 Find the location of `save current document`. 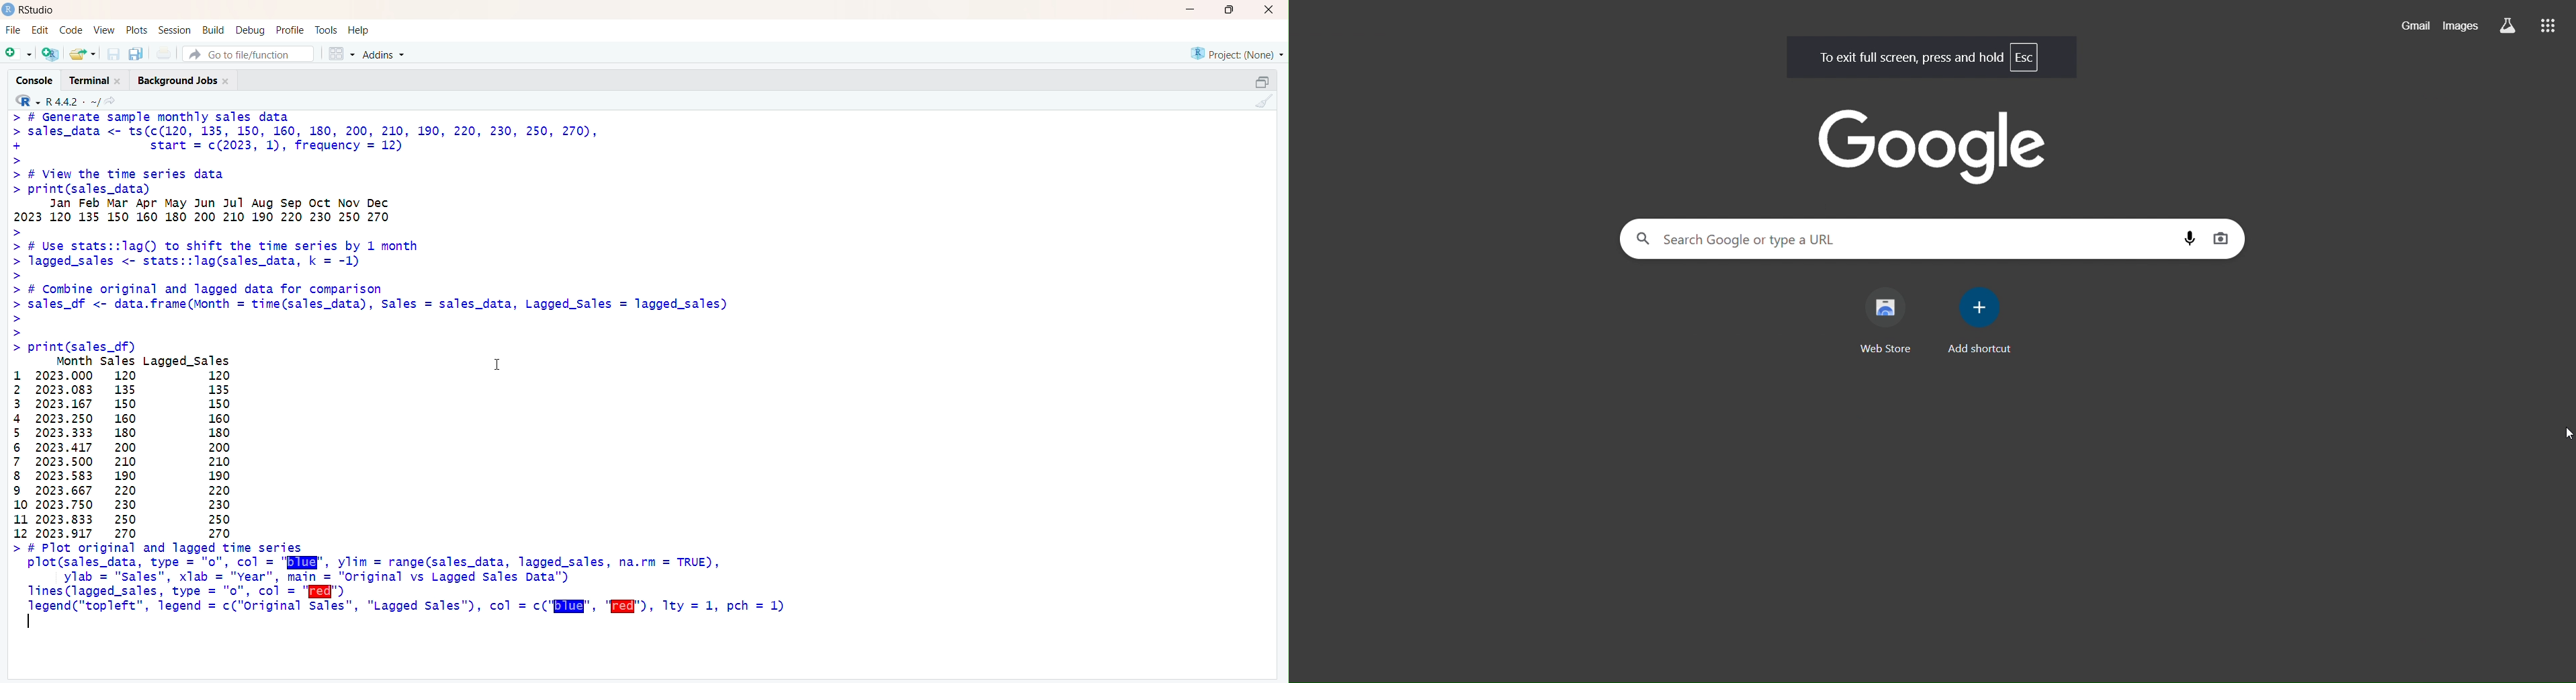

save current document is located at coordinates (114, 54).